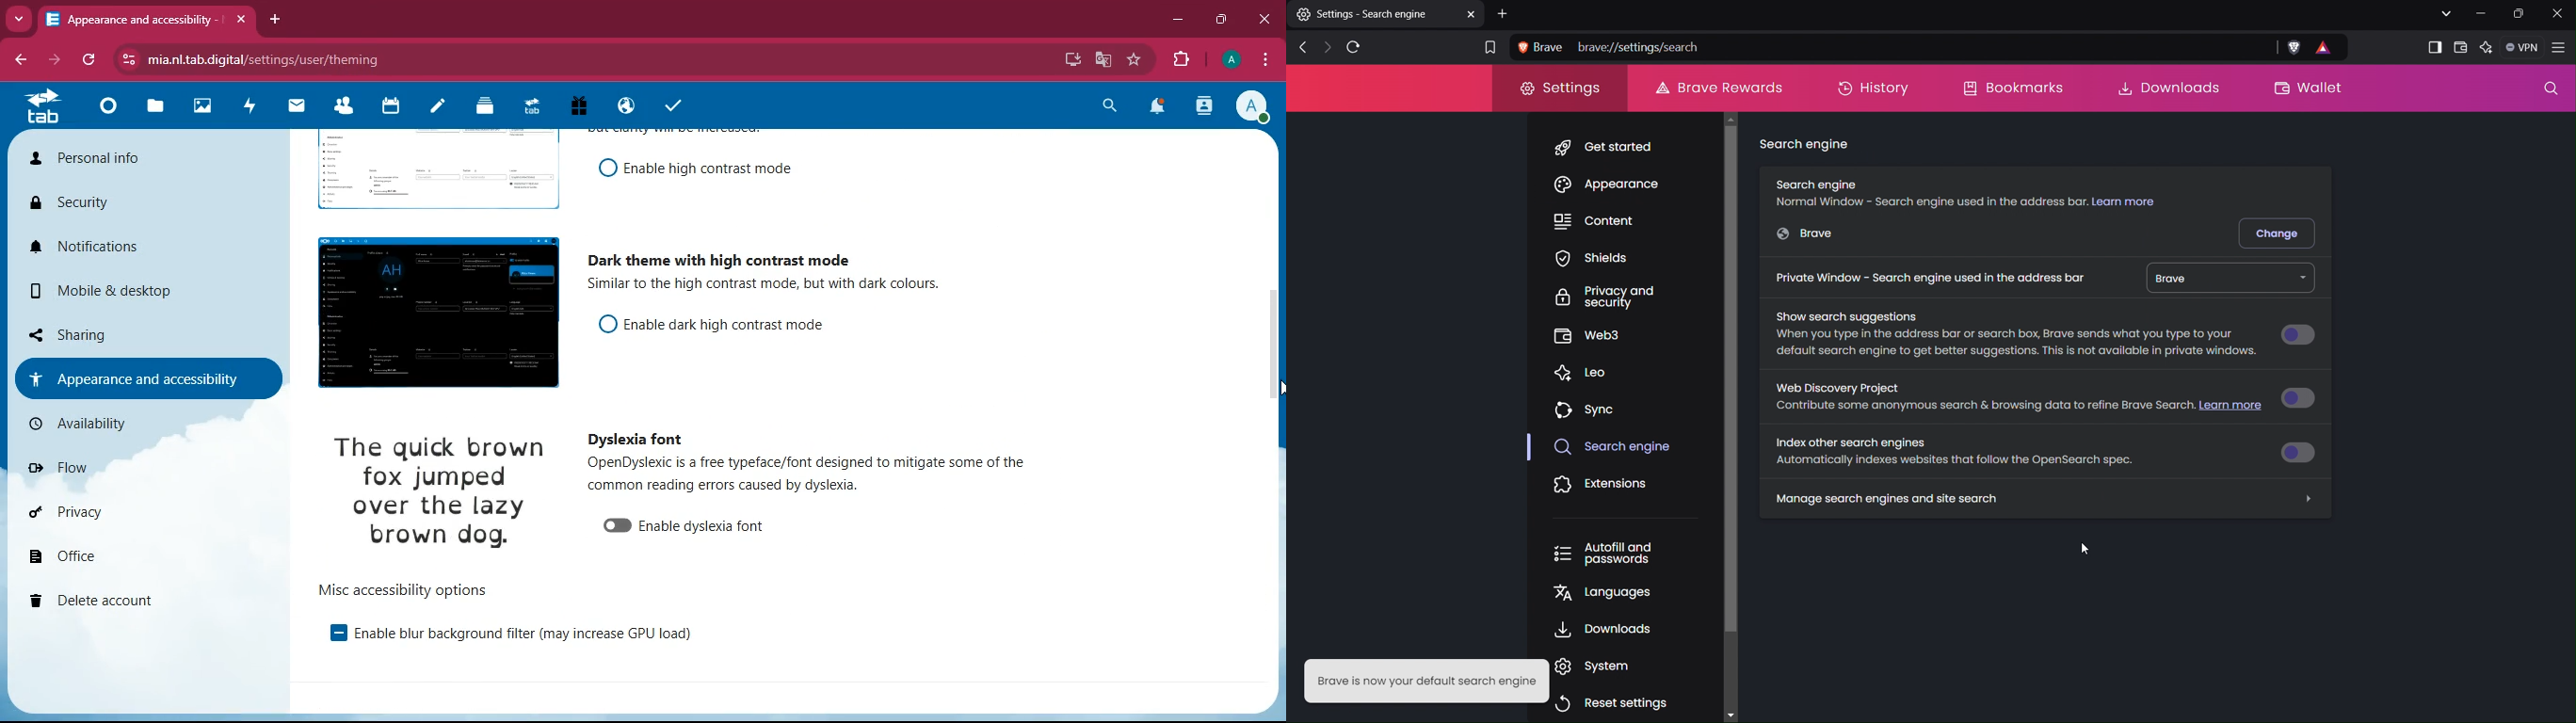 The width and height of the screenshot is (2576, 728). Describe the element at coordinates (125, 59) in the screenshot. I see `view site information` at that location.